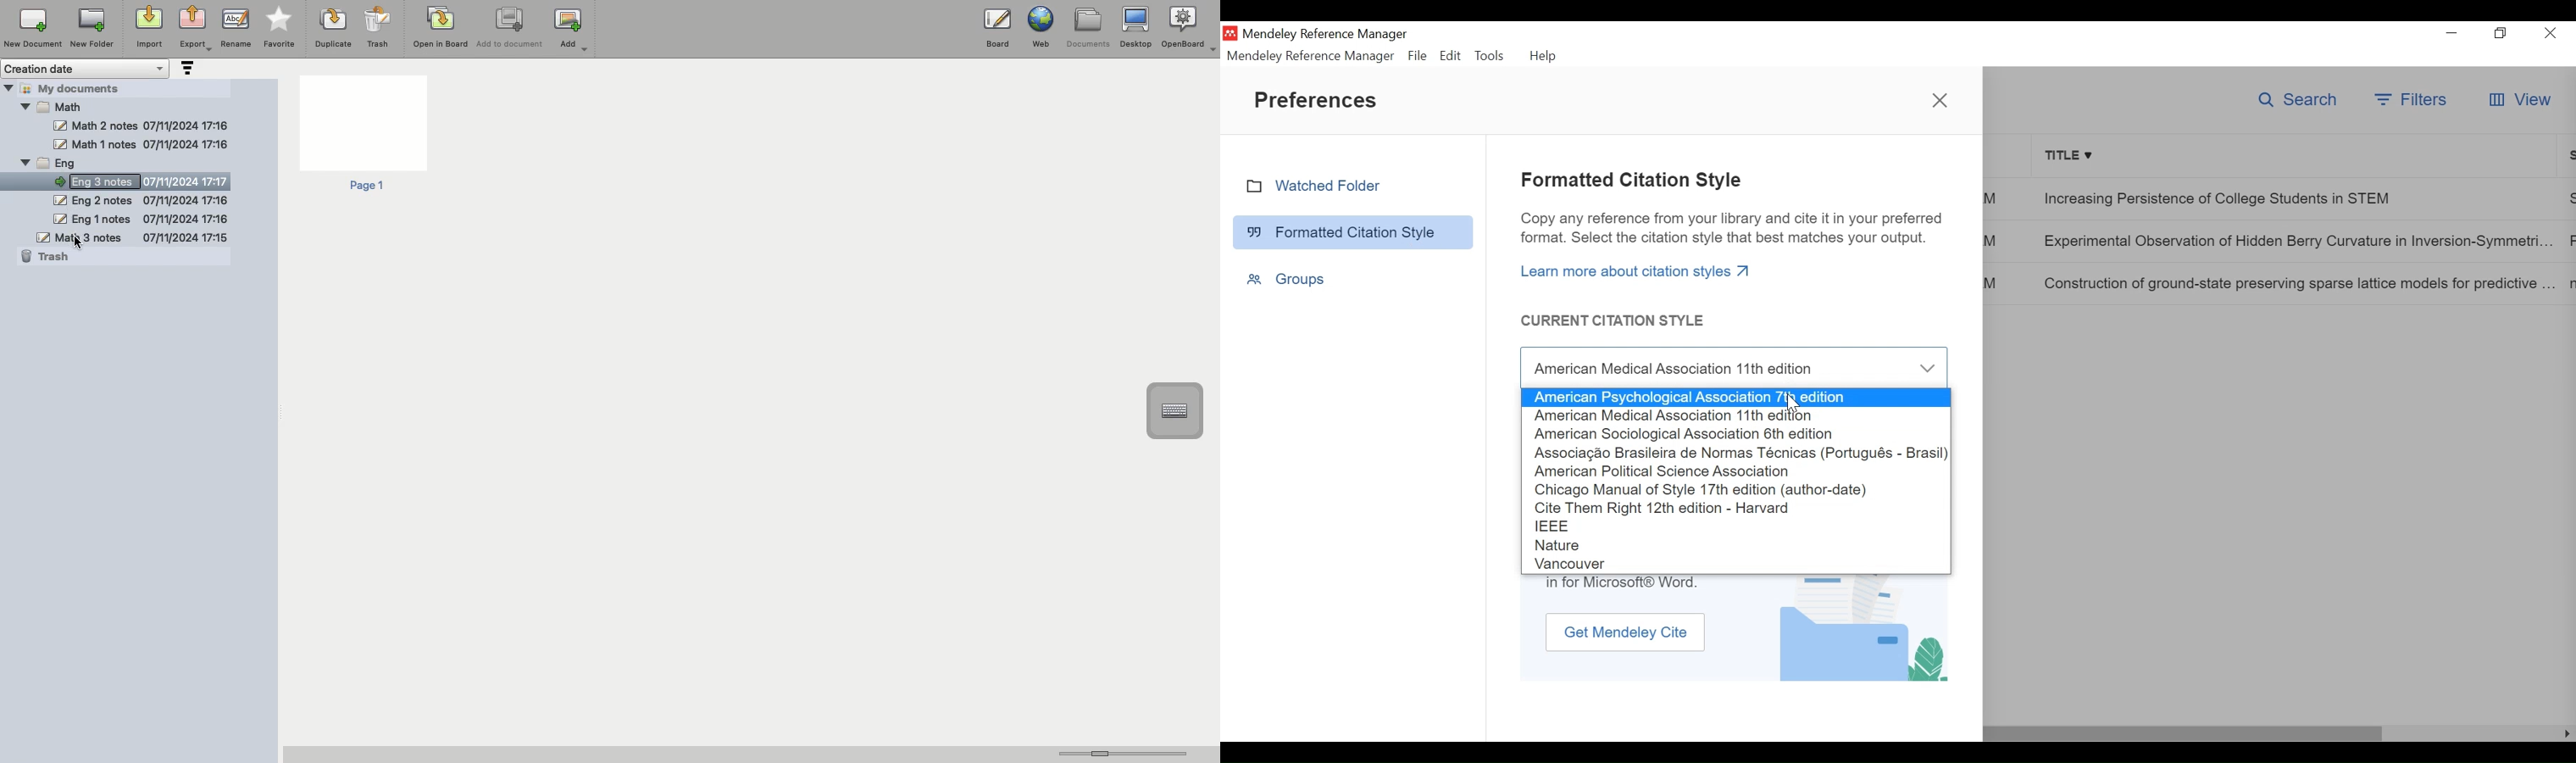  Describe the element at coordinates (33, 28) in the screenshot. I see `New document` at that location.